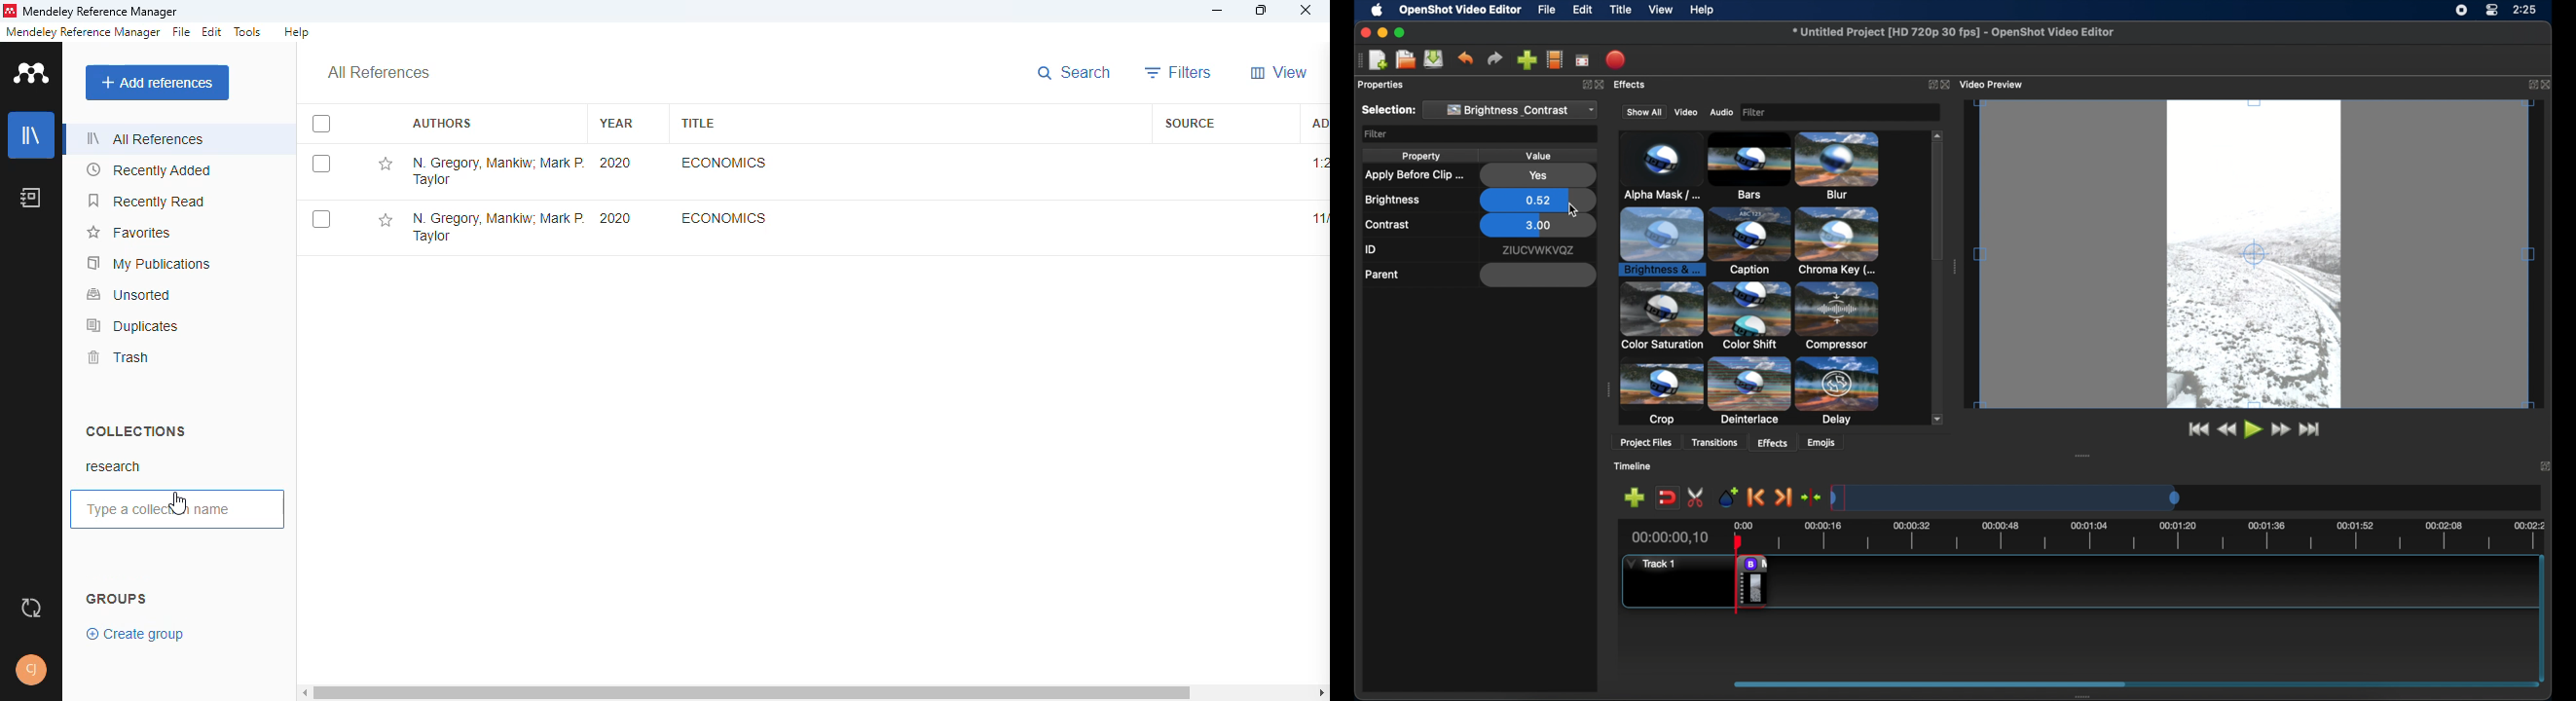 Image resolution: width=2576 pixels, height=728 pixels. What do you see at coordinates (133, 325) in the screenshot?
I see `duplicates` at bounding box center [133, 325].